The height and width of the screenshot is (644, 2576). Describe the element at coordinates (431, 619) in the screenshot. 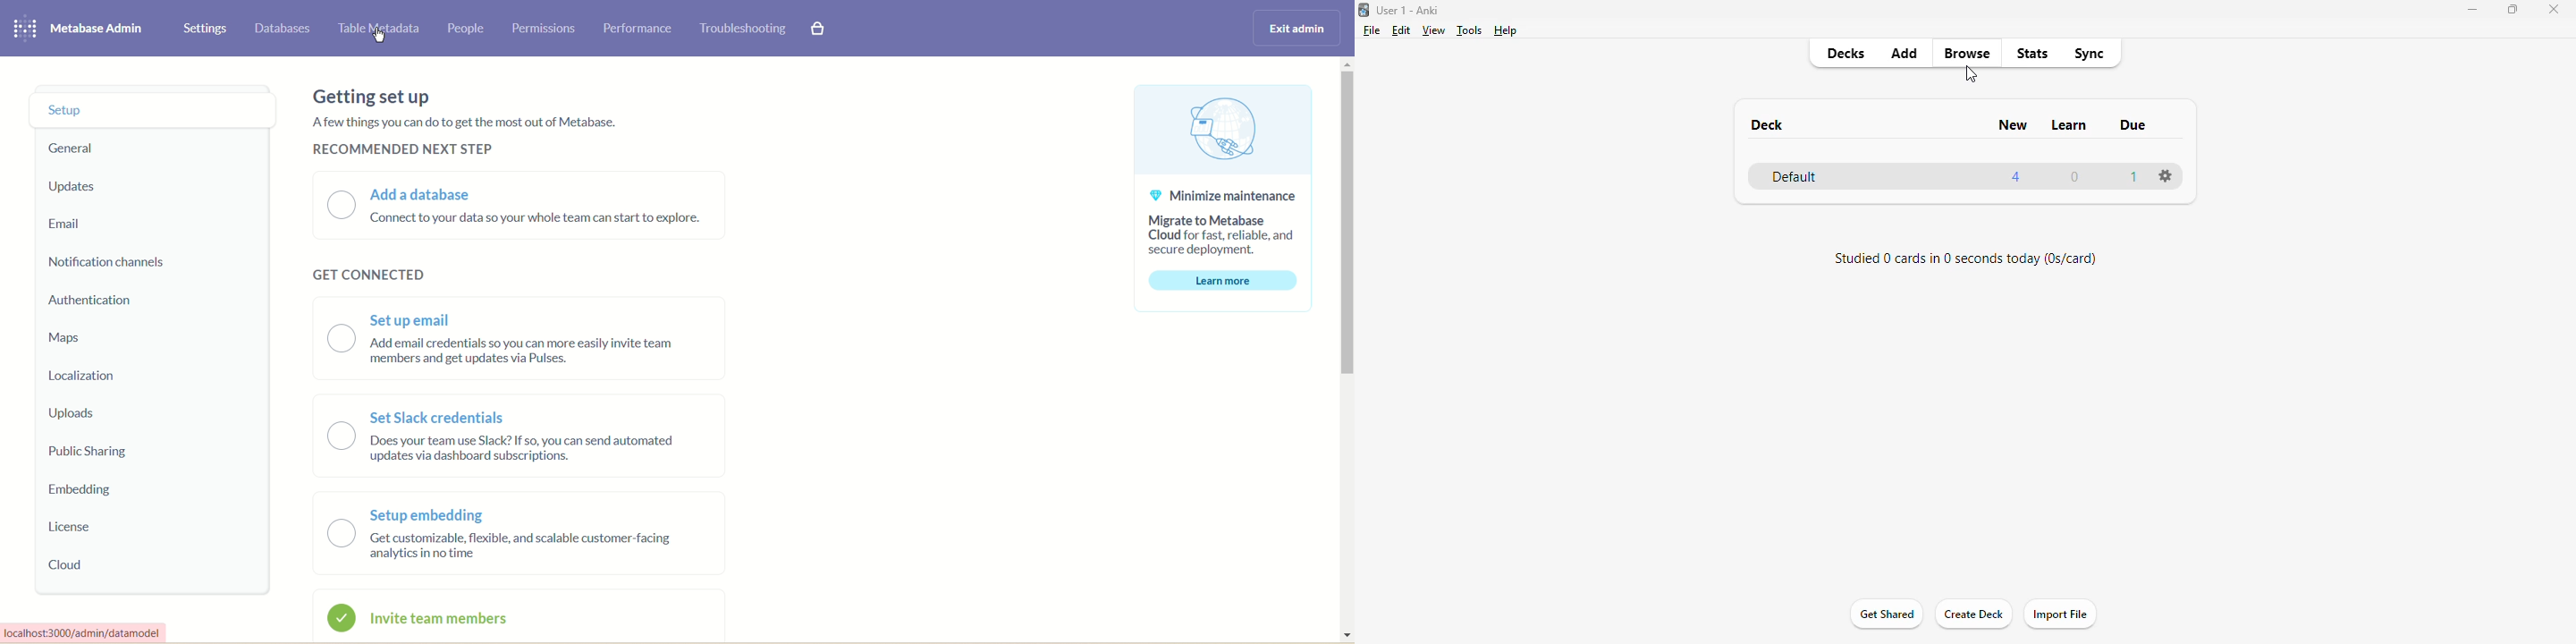

I see `invite team members` at that location.